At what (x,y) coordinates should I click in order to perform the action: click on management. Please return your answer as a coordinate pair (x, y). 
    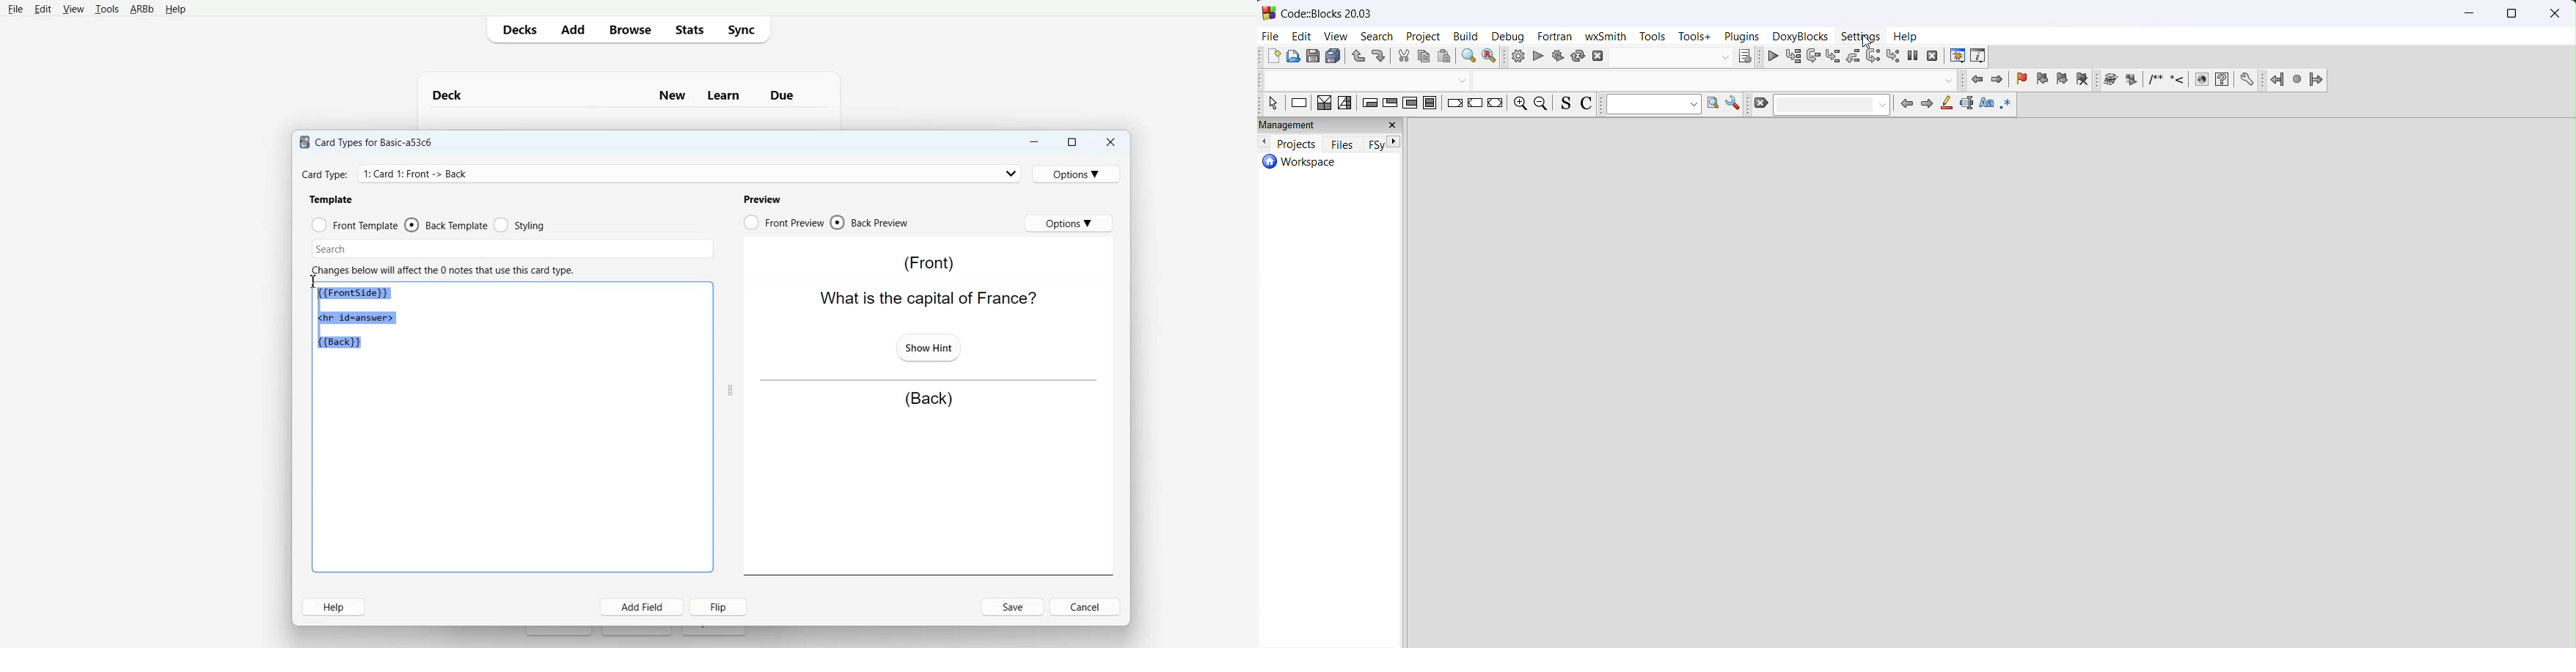
    Looking at the image, I should click on (1330, 125).